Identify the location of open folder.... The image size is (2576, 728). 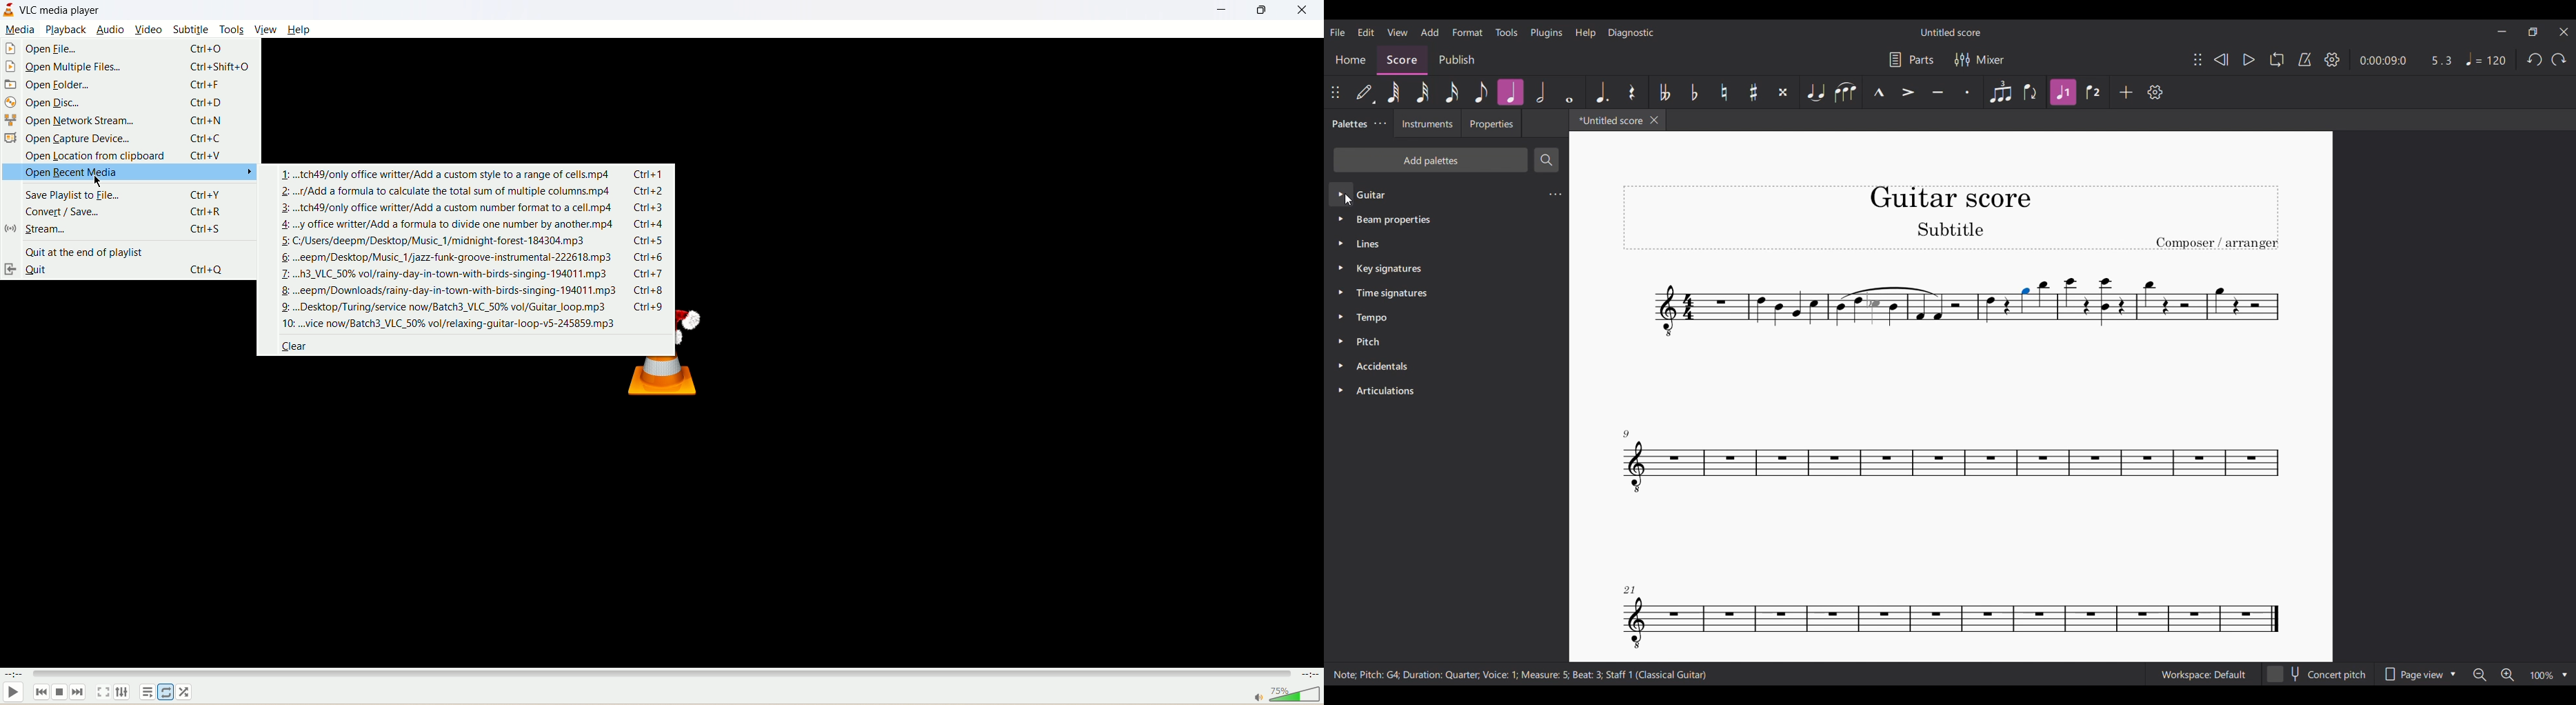
(68, 85).